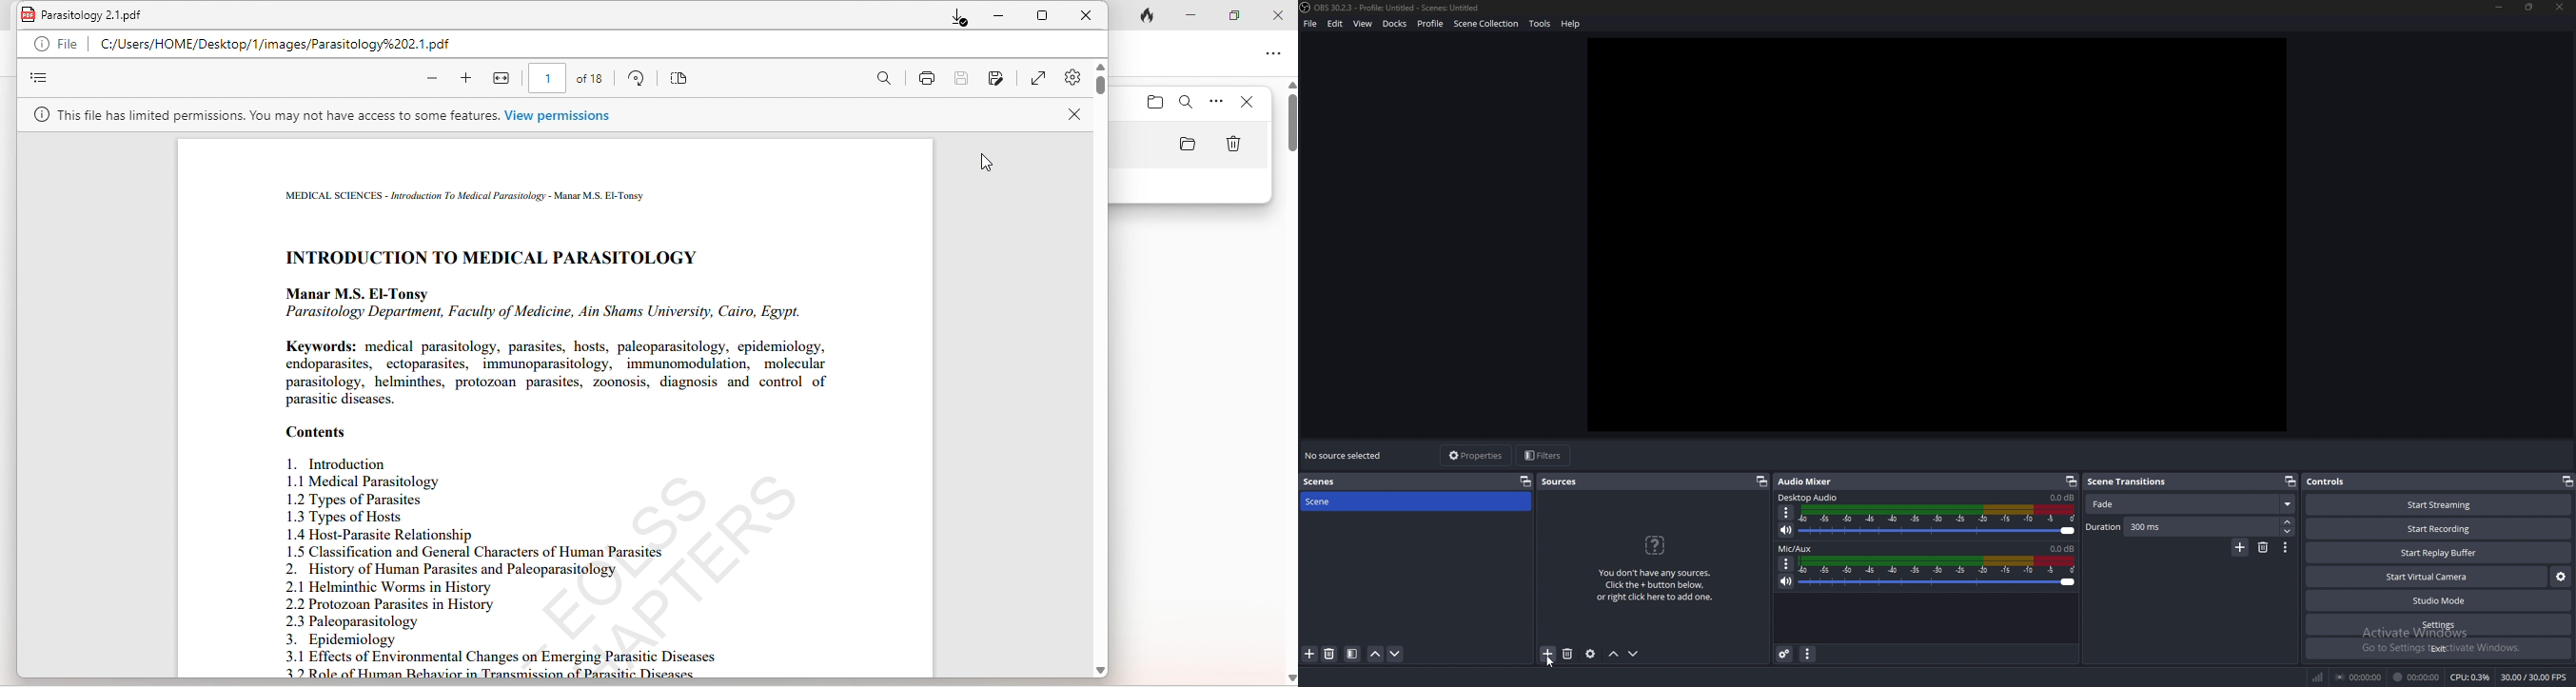 Image resolution: width=2576 pixels, height=700 pixels. I want to click on folder, so click(1148, 100).